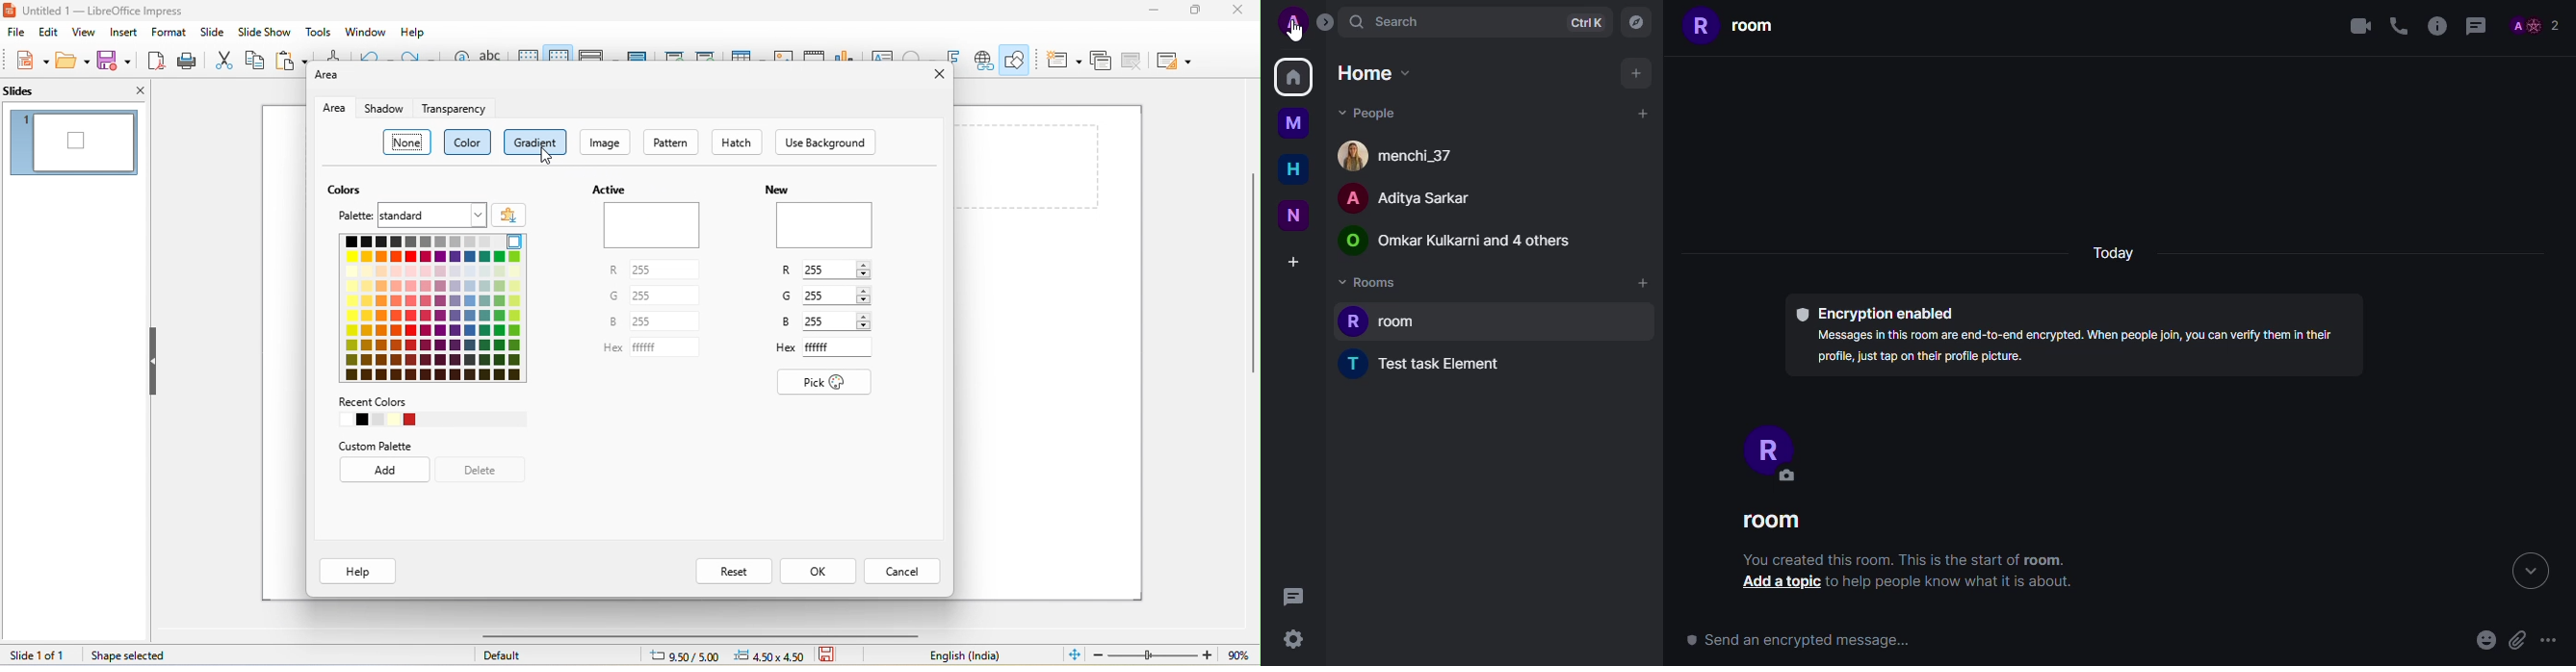  What do you see at coordinates (827, 143) in the screenshot?
I see `use background` at bounding box center [827, 143].